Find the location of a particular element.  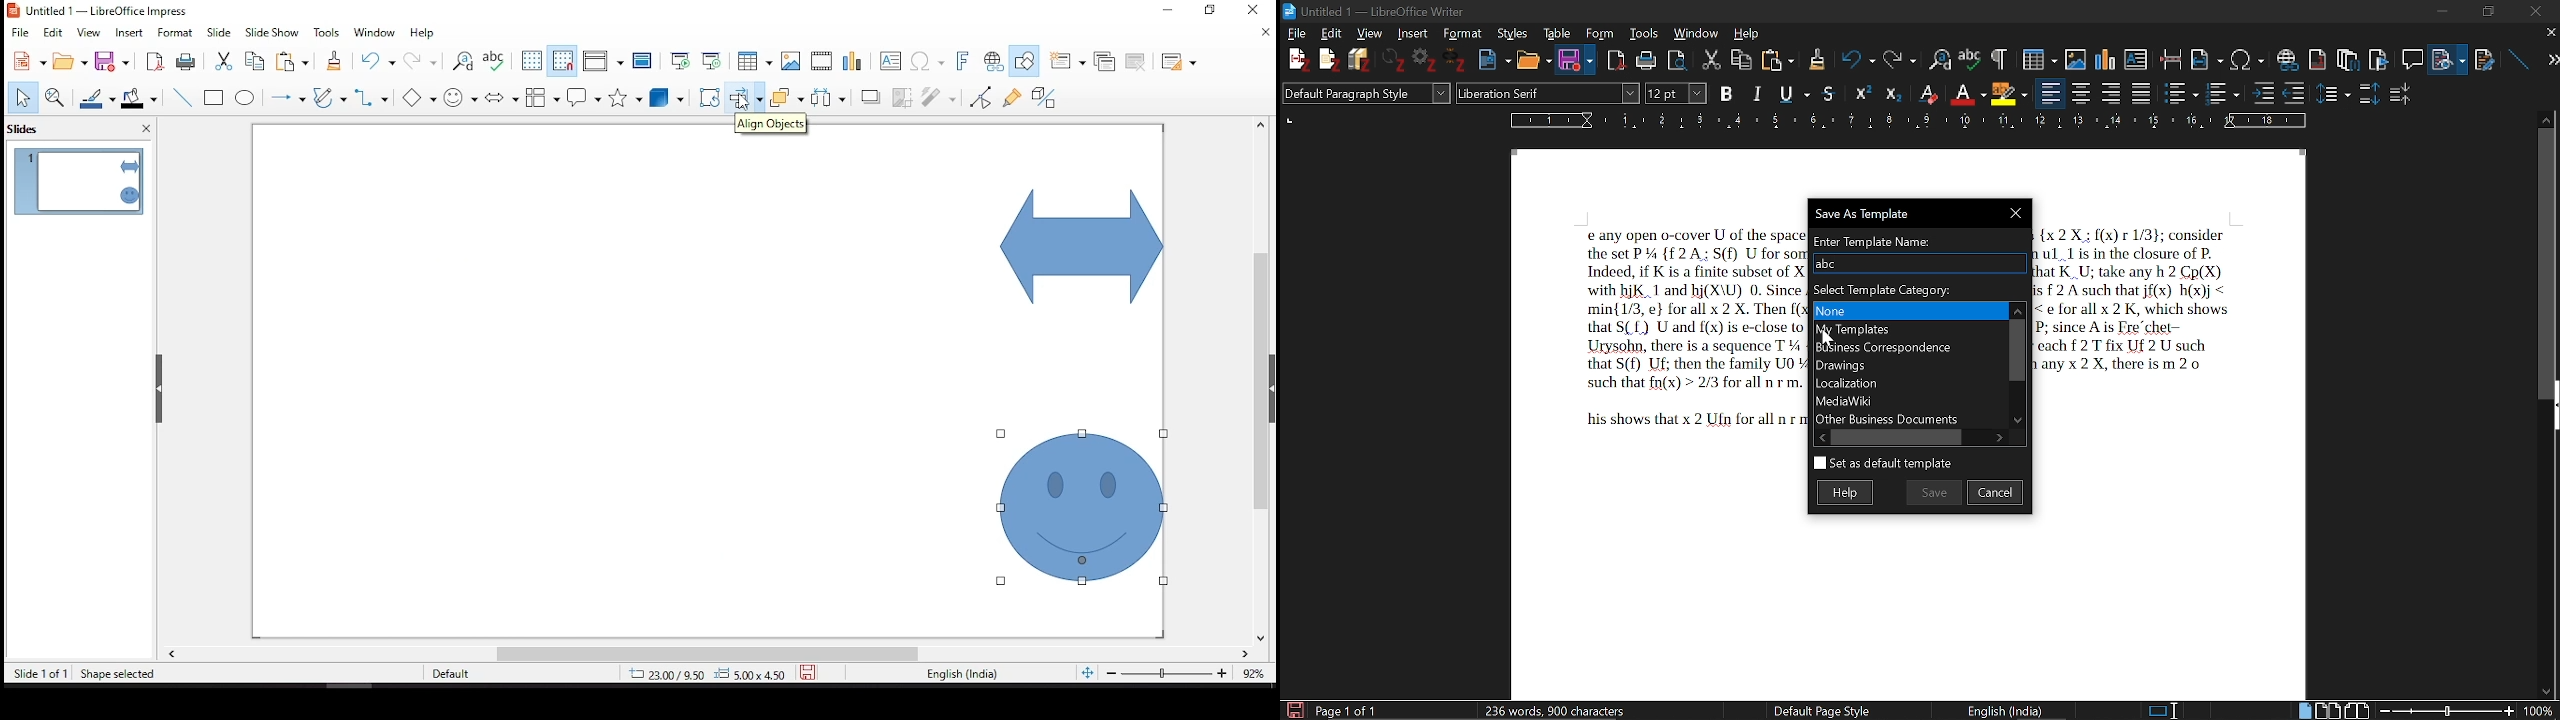

Spell check is located at coordinates (1970, 57).